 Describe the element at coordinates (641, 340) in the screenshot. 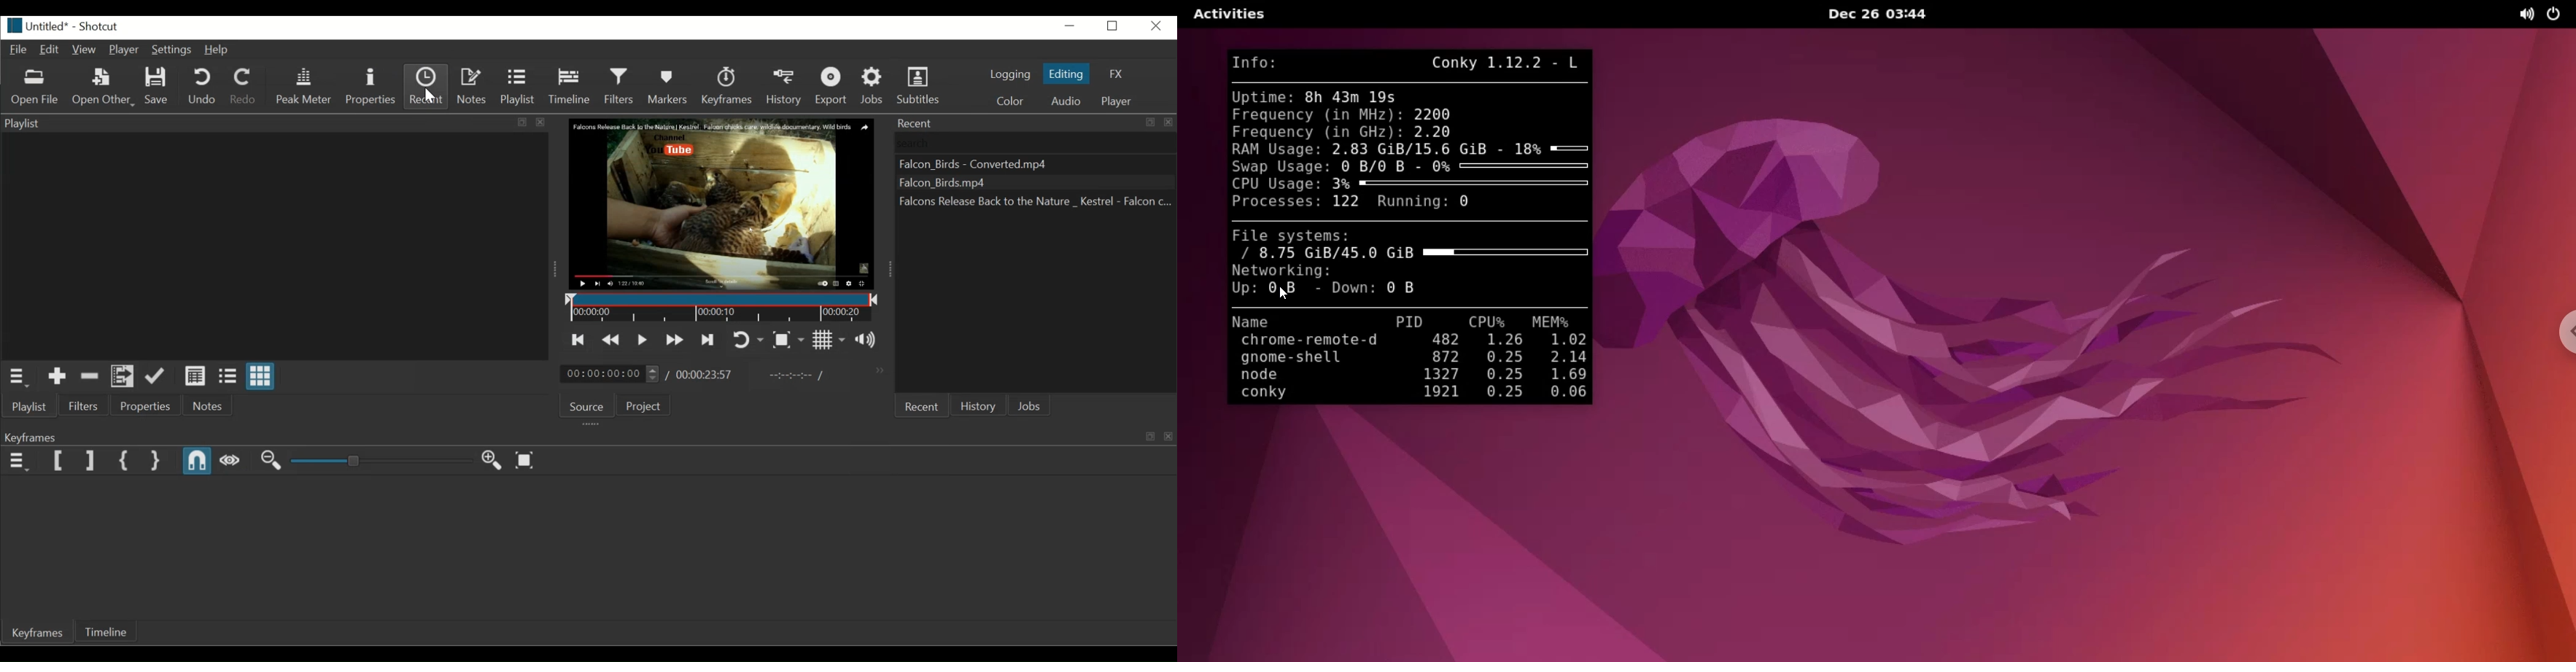

I see `Toggle play or pause` at that location.